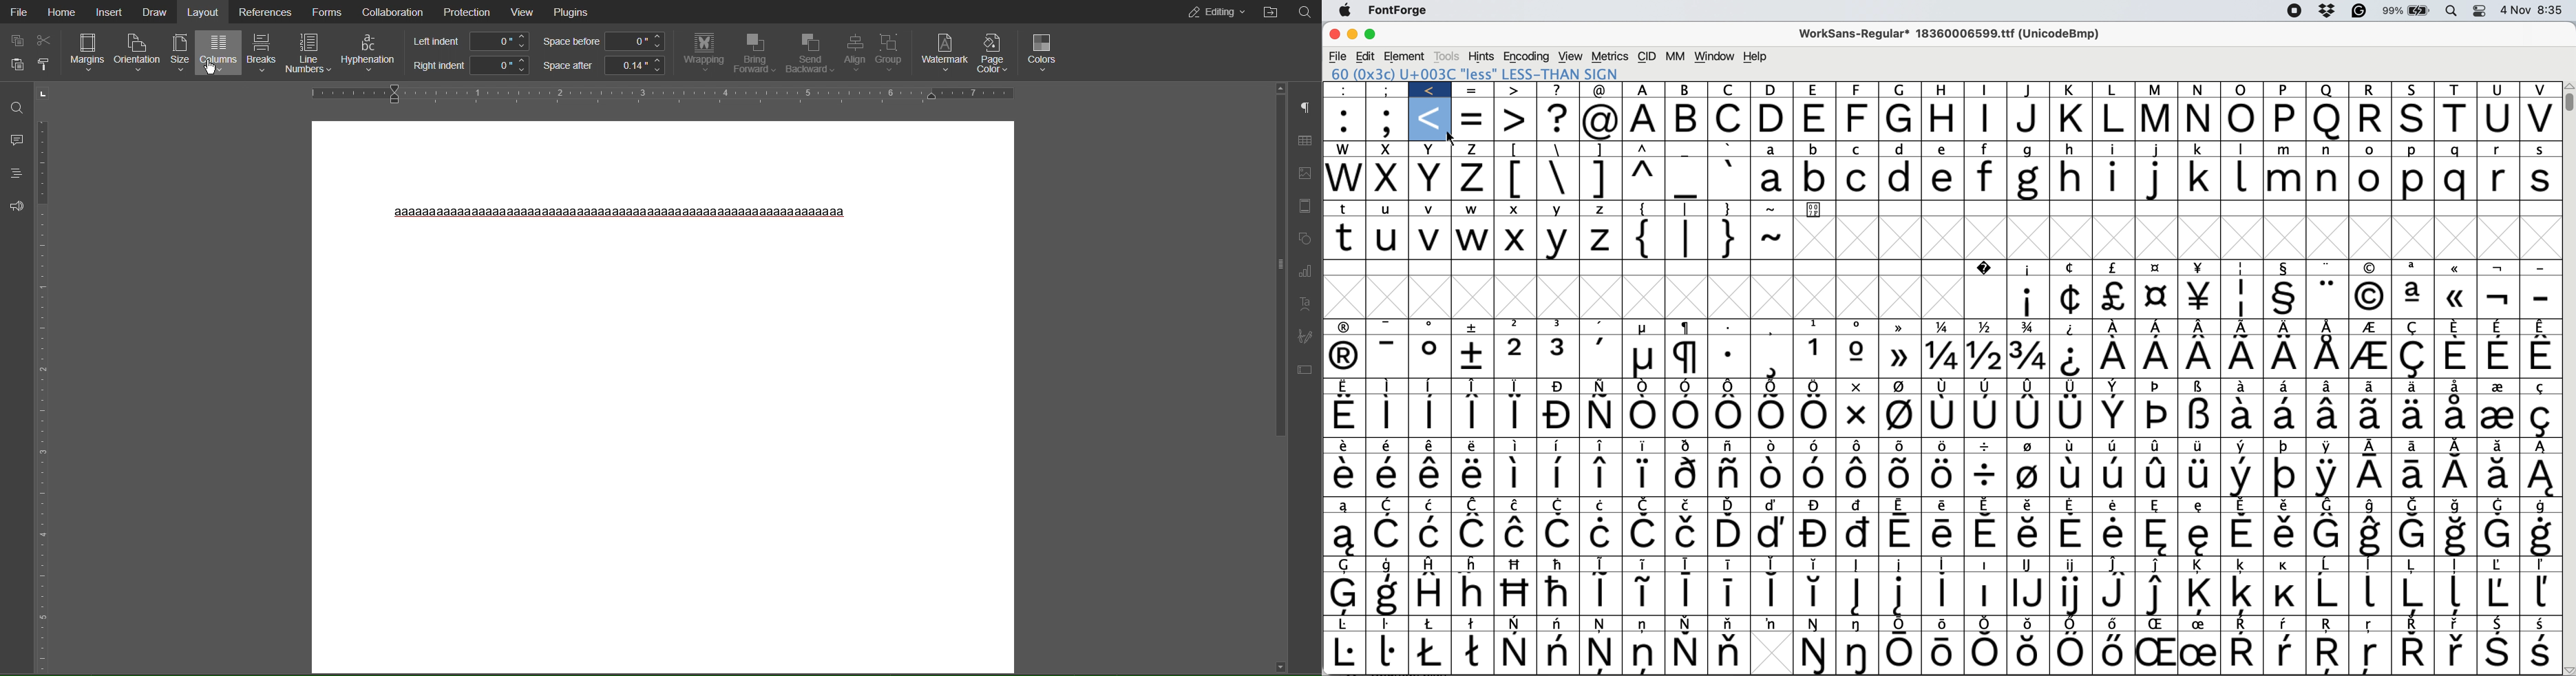 The height and width of the screenshot is (700, 2576). I want to click on Symbol, so click(1644, 656).